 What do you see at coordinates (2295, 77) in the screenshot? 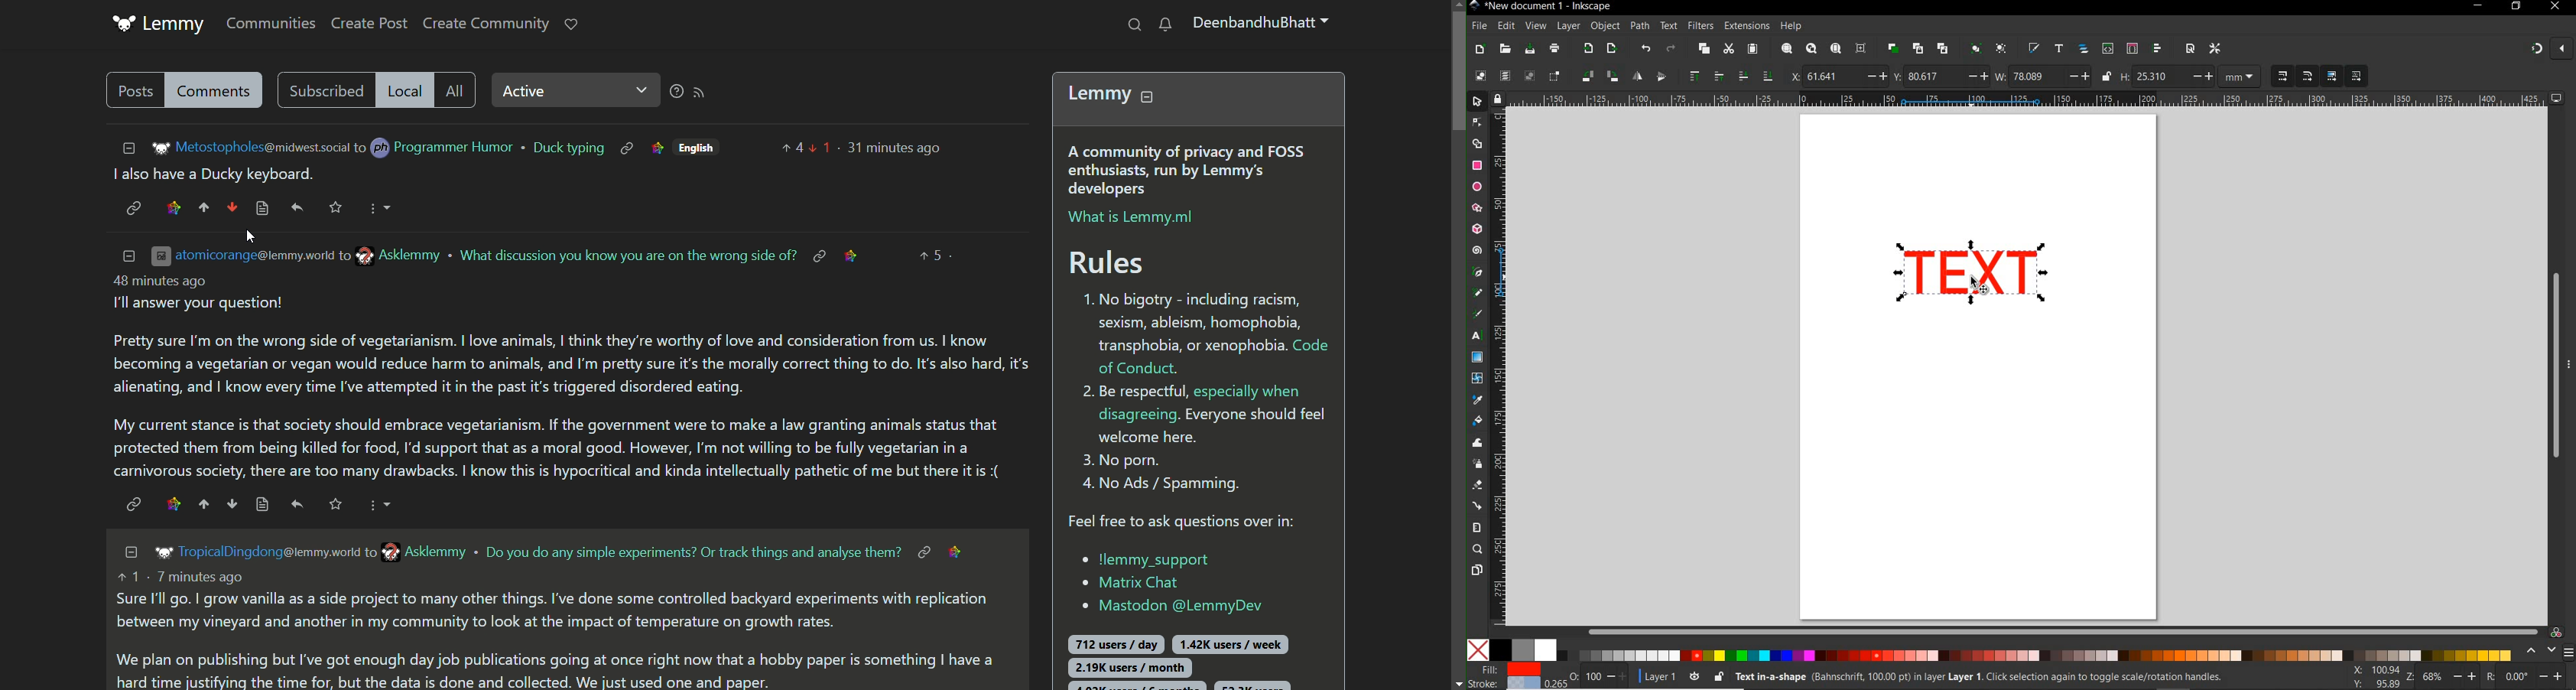
I see `SCALING` at bounding box center [2295, 77].